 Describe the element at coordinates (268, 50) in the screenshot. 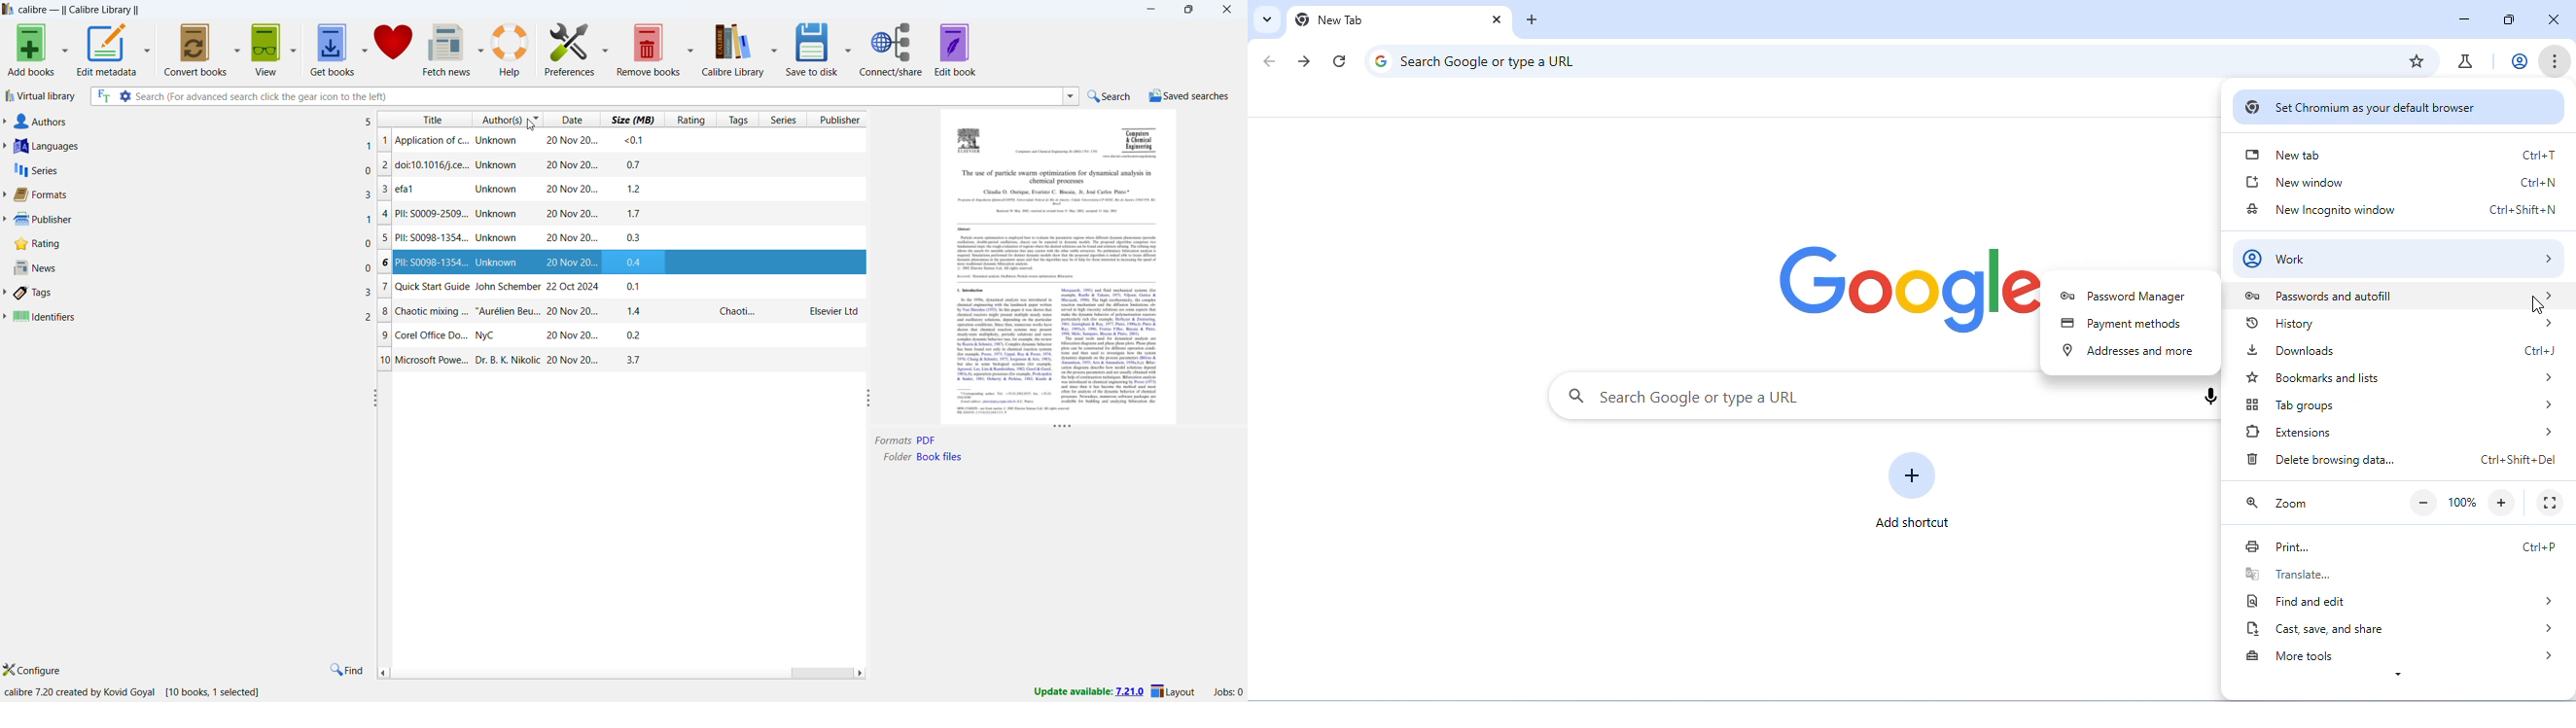

I see `view` at that location.